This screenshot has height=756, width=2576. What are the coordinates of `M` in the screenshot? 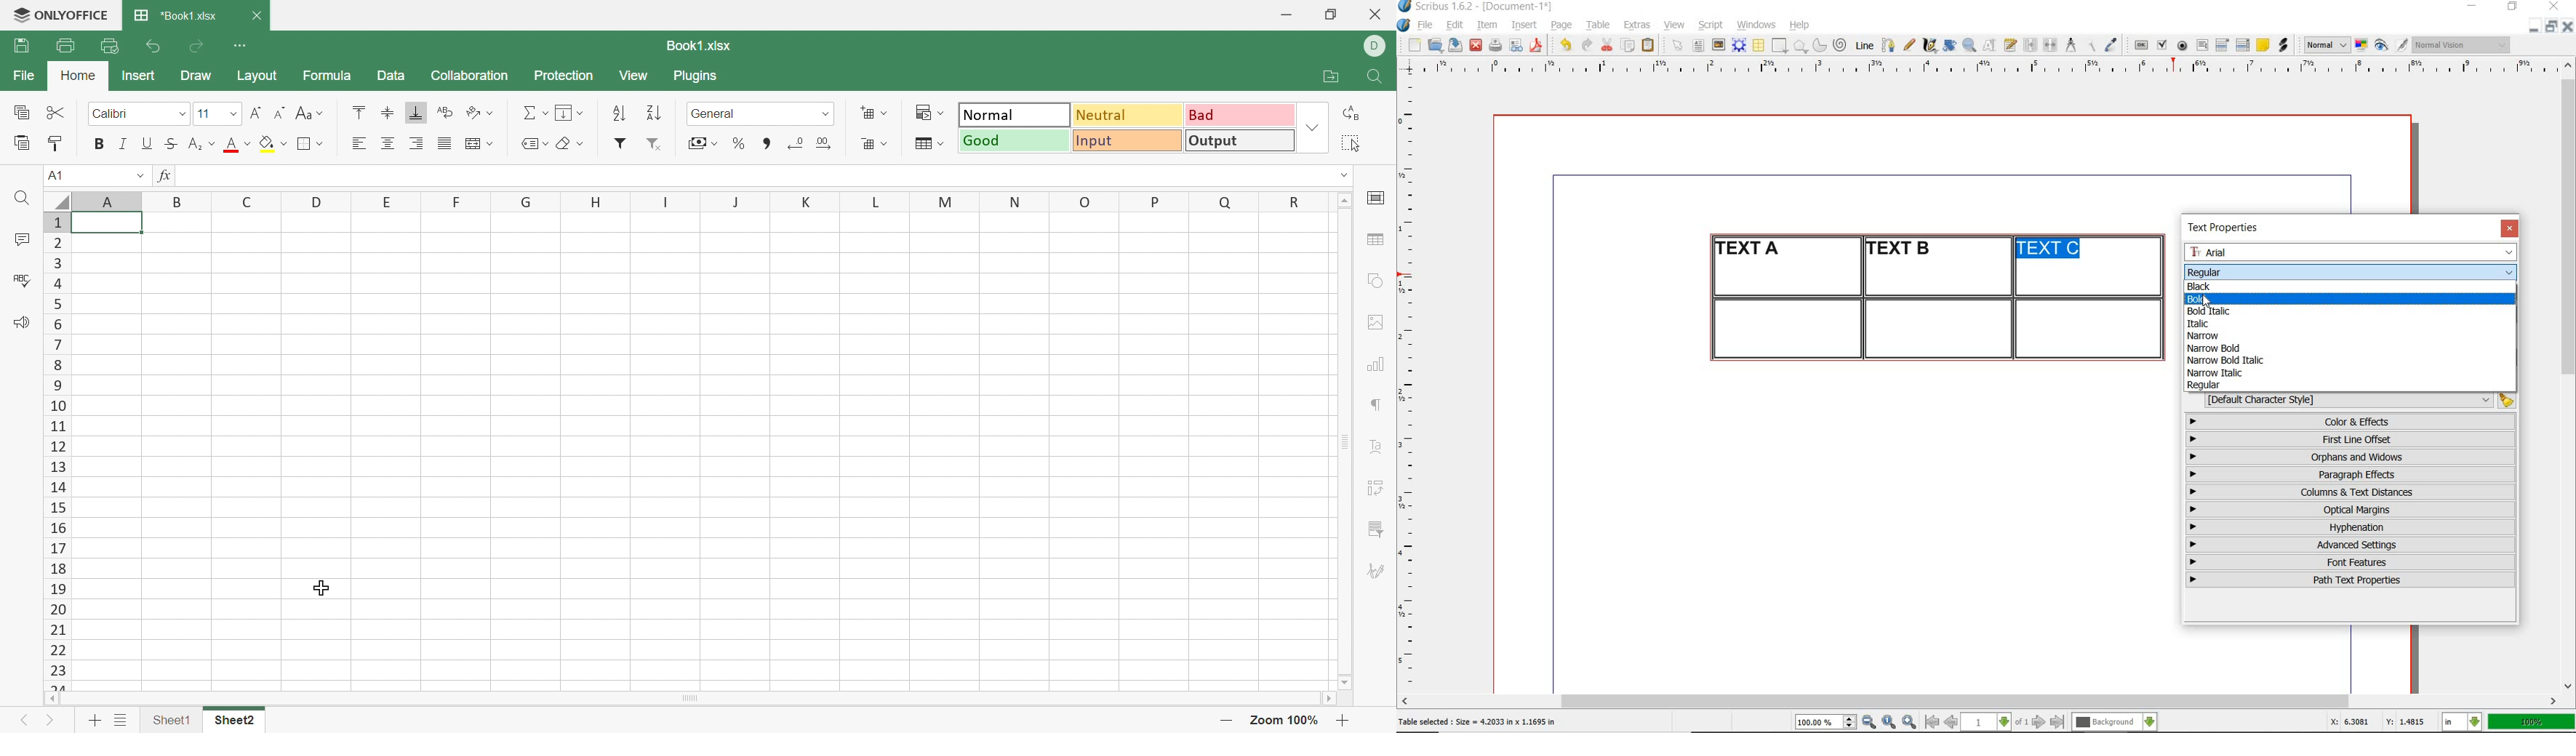 It's located at (948, 203).